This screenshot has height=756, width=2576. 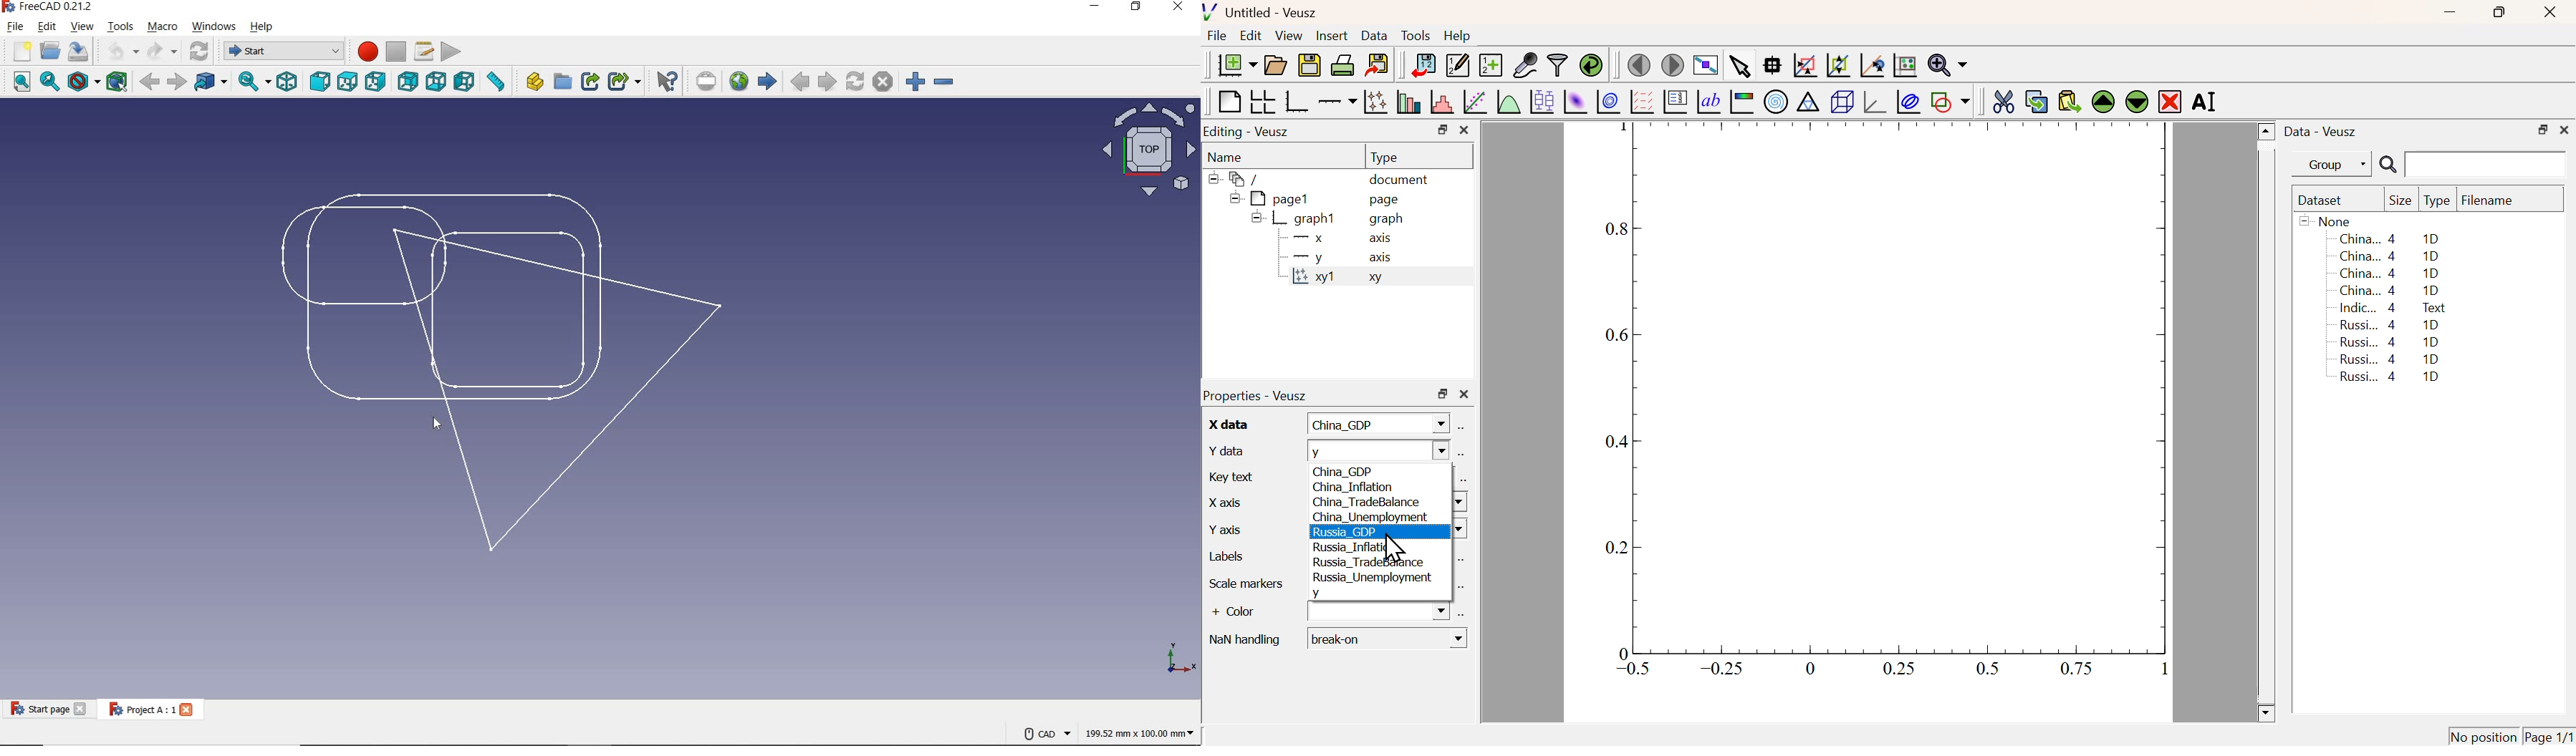 I want to click on Name, so click(x=1226, y=158).